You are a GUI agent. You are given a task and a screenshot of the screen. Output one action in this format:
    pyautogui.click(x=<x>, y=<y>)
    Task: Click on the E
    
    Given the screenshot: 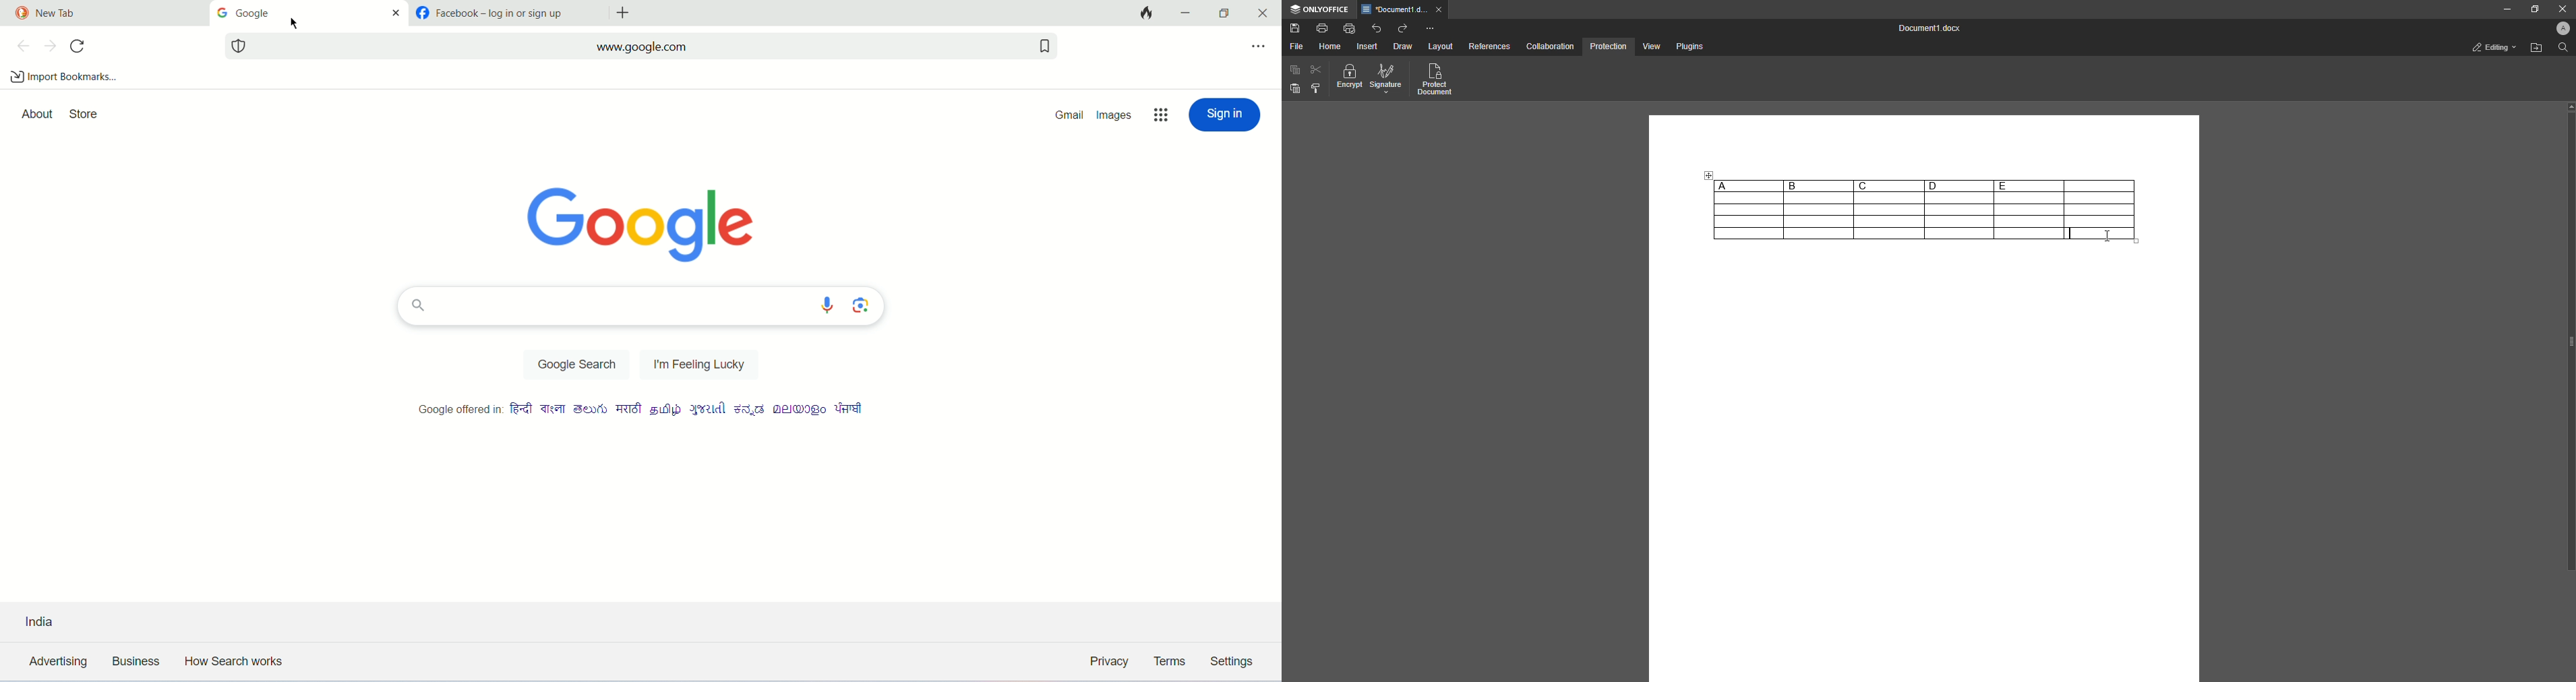 What is the action you would take?
    pyautogui.click(x=2029, y=185)
    